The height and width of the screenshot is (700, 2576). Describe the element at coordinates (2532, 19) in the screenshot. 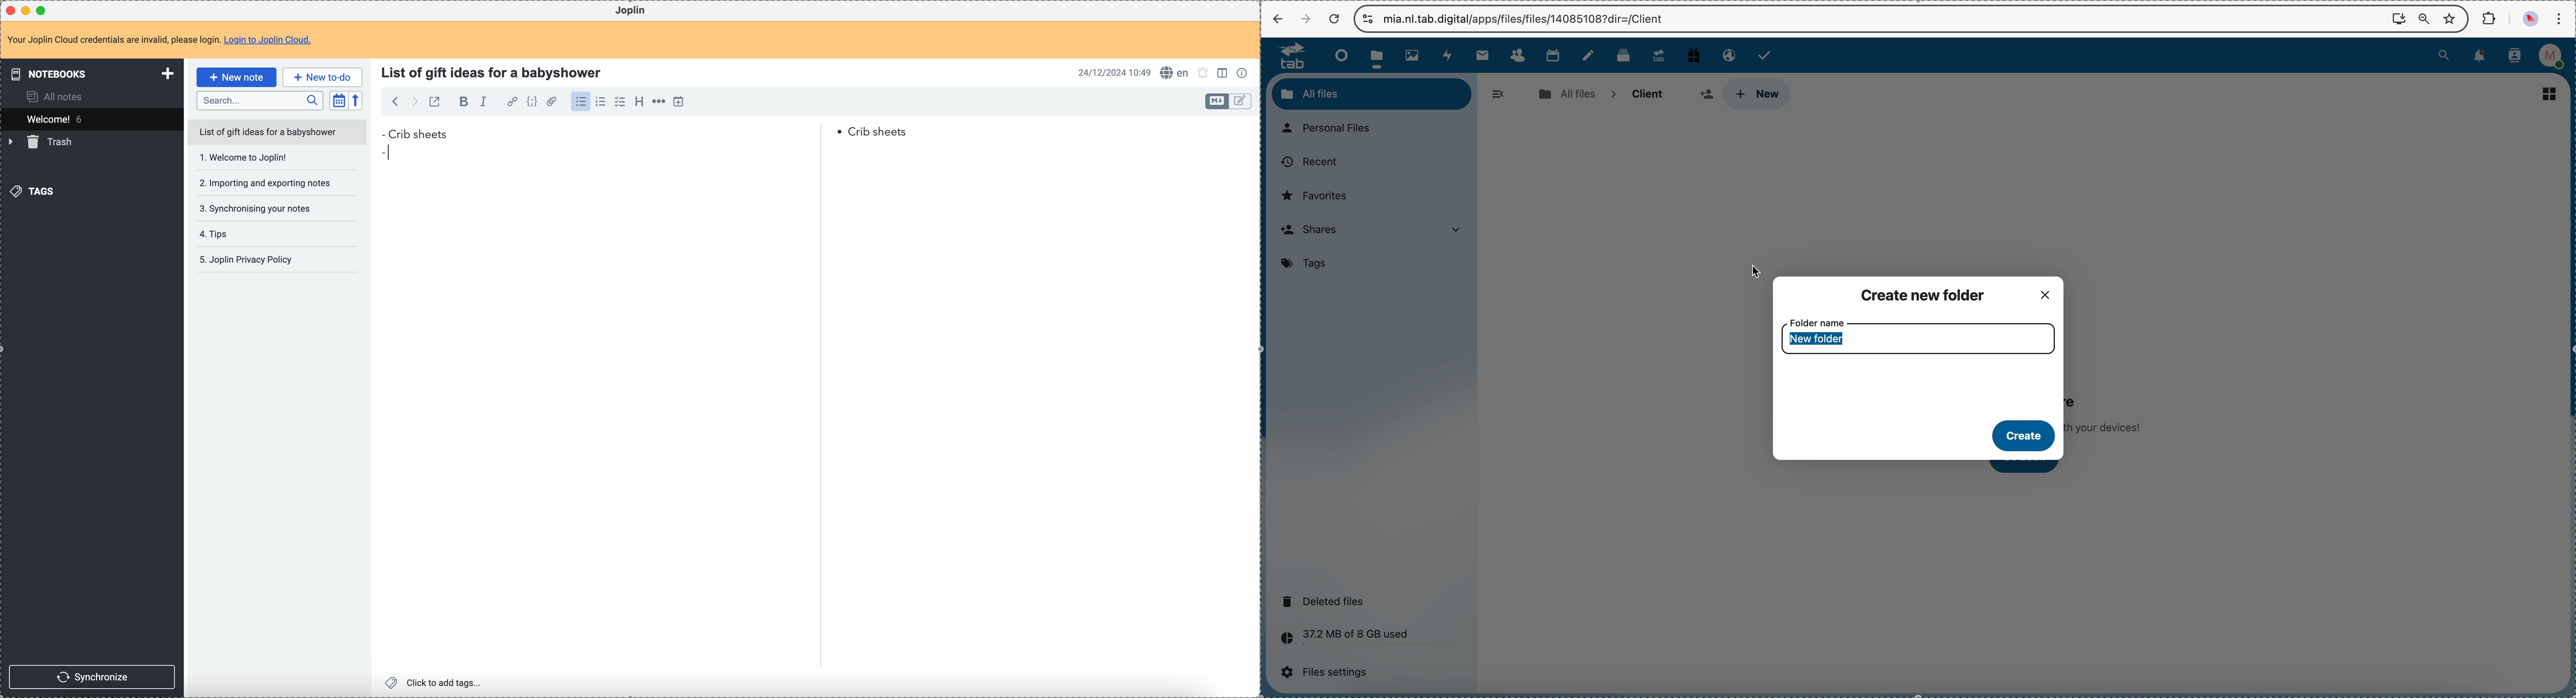

I see `profile picture` at that location.